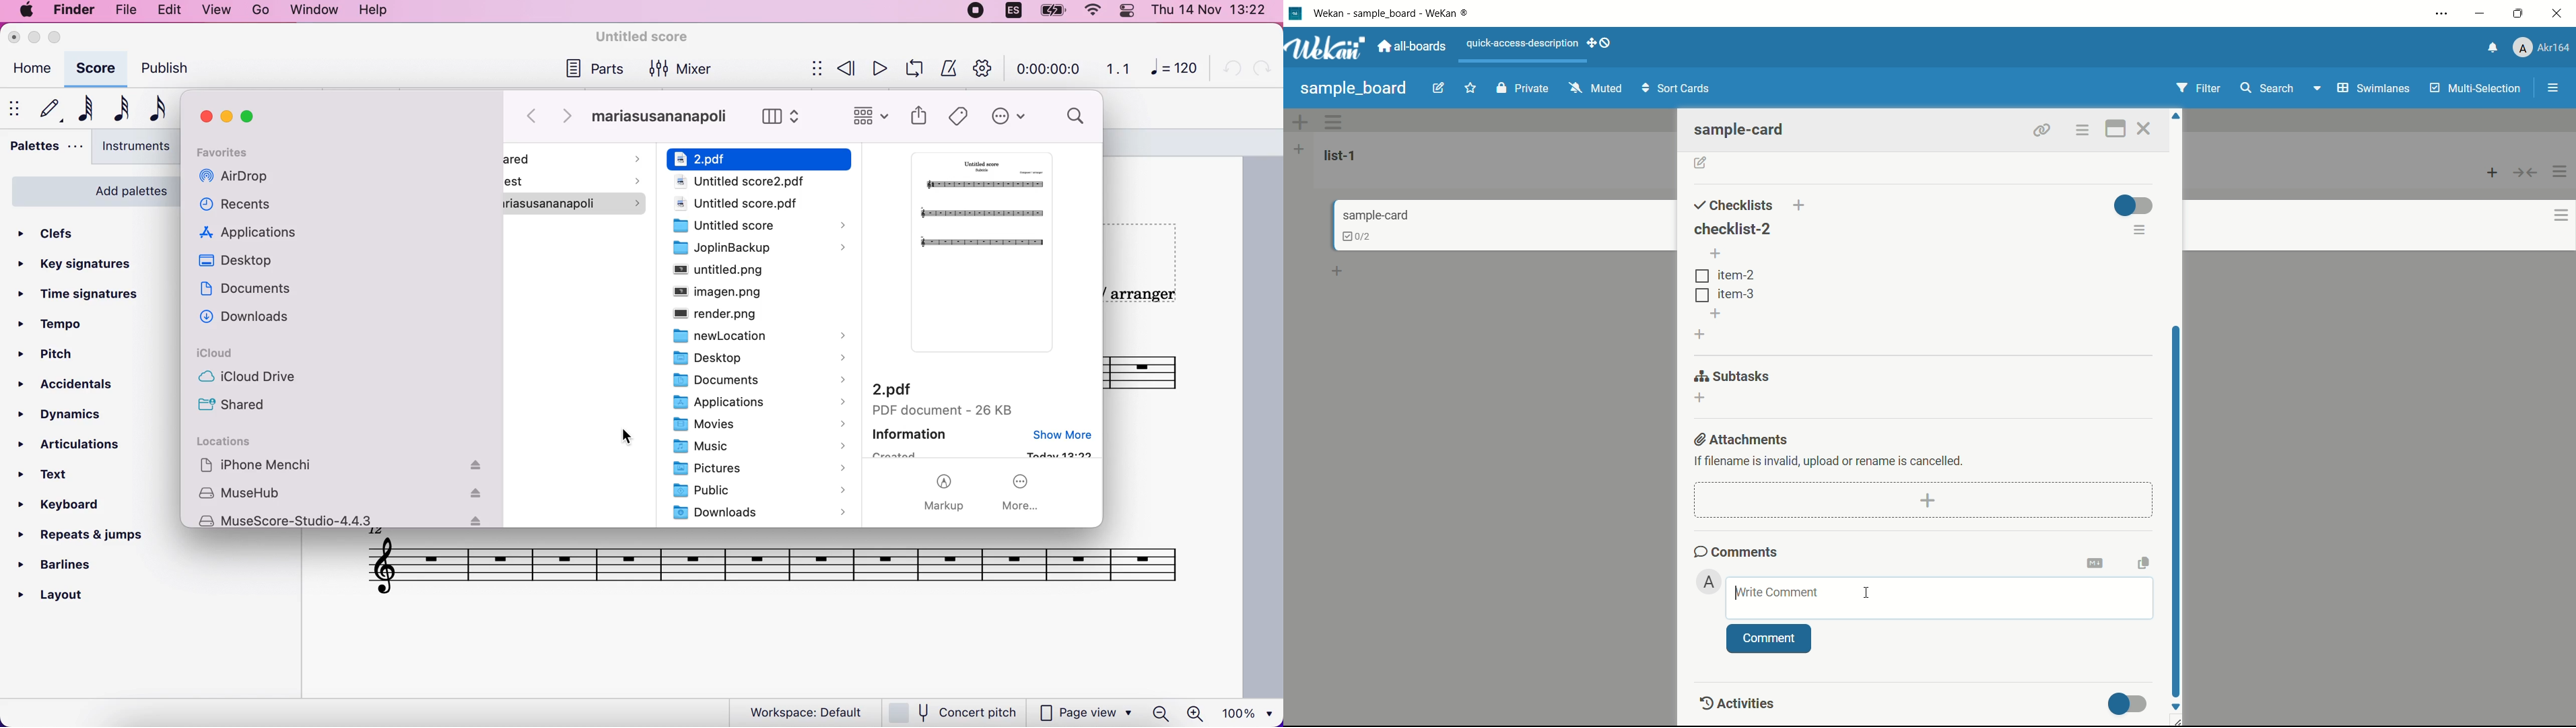  What do you see at coordinates (2441, 13) in the screenshot?
I see `settings and more` at bounding box center [2441, 13].